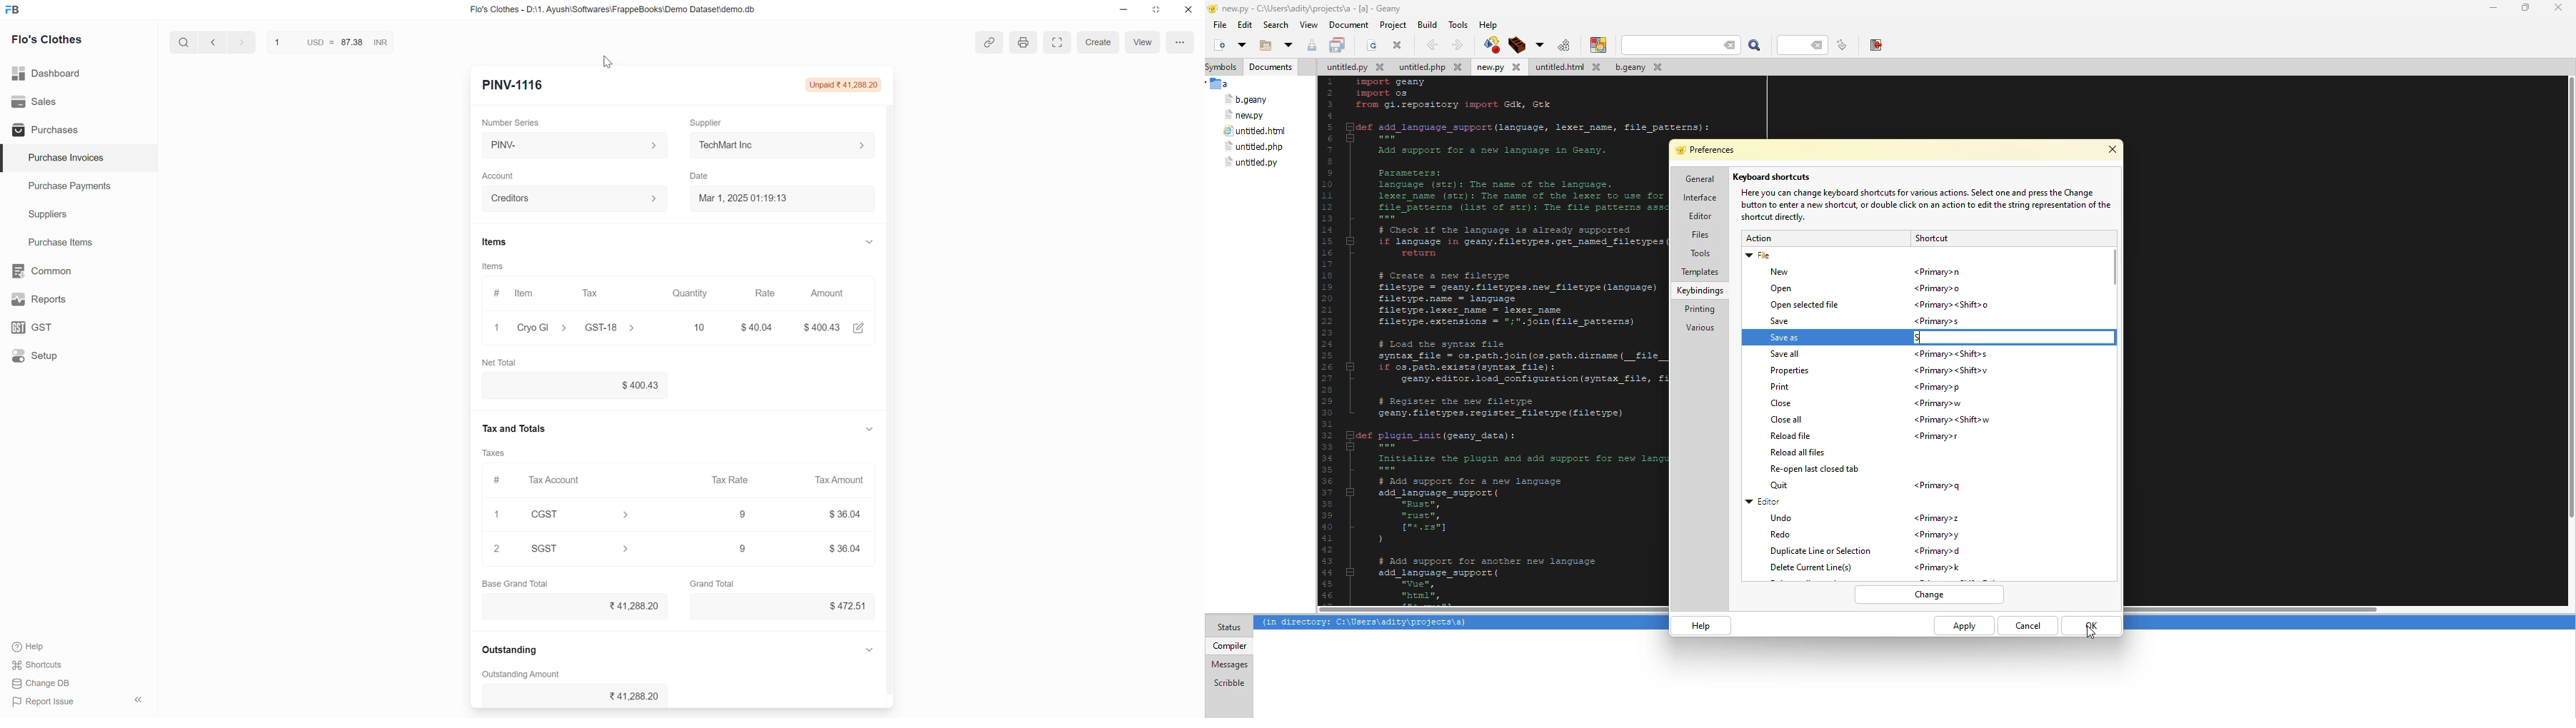 The image size is (2576, 728). I want to click on PINV-, so click(573, 145).